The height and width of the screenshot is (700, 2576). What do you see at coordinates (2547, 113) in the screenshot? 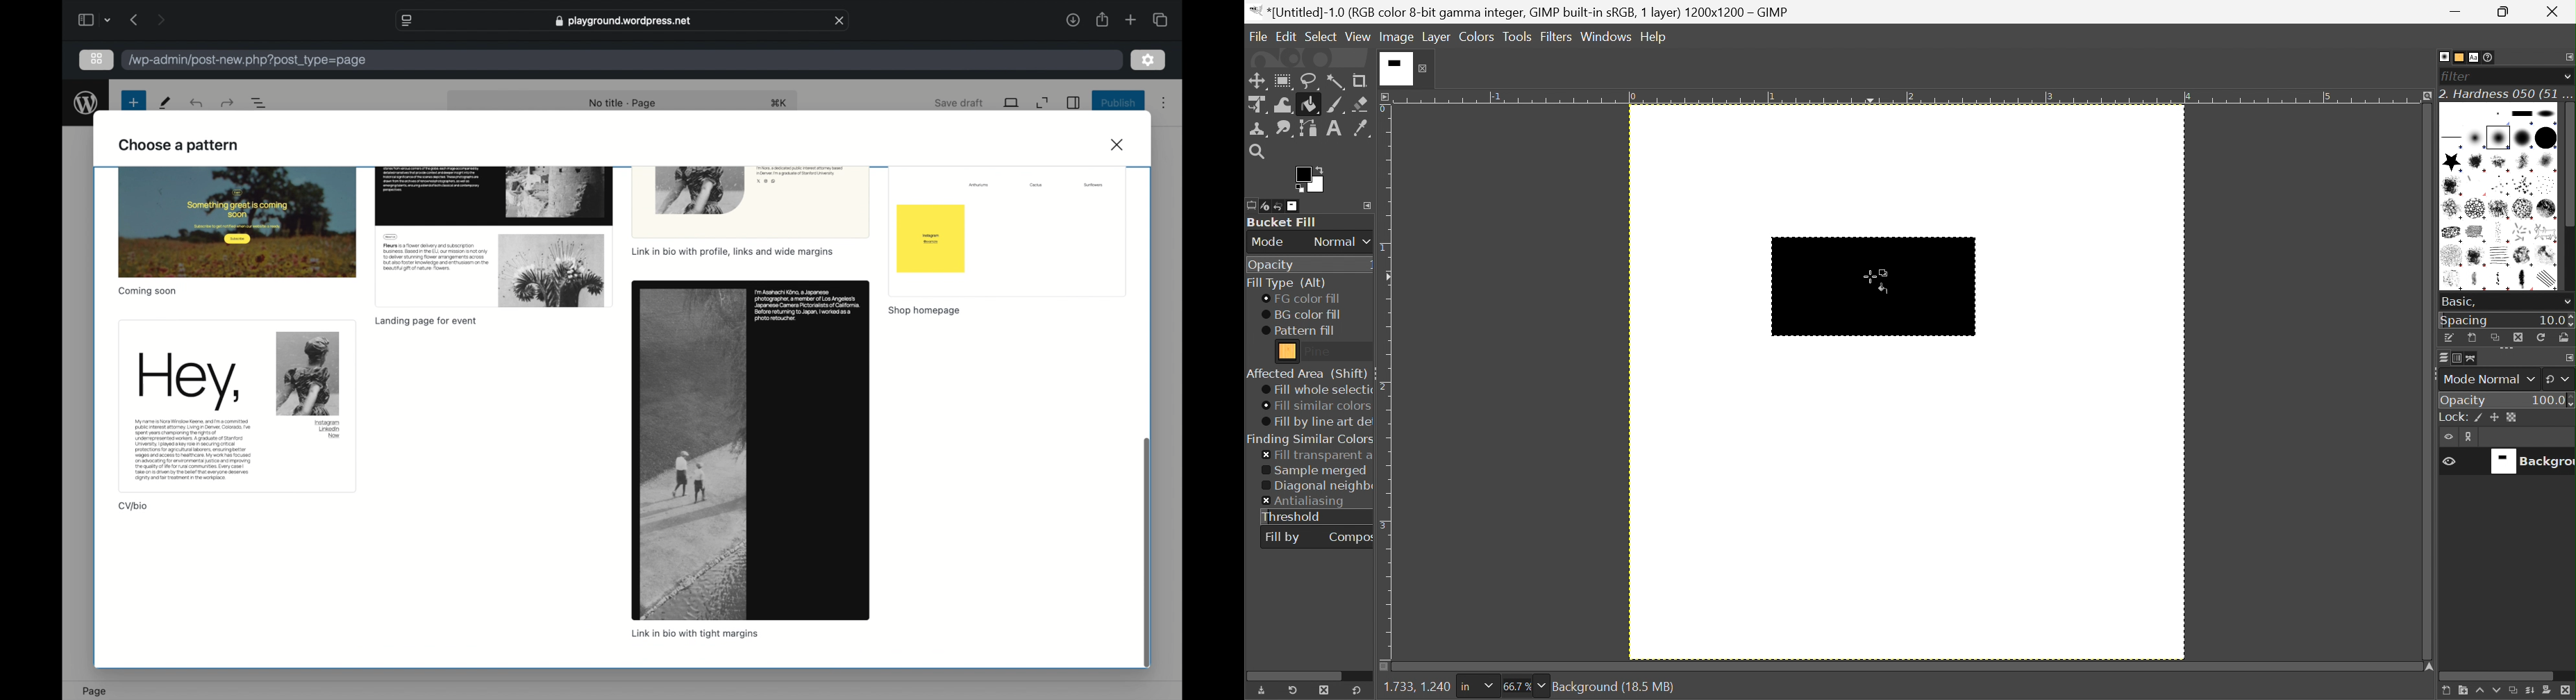
I see `block 02` at bounding box center [2547, 113].